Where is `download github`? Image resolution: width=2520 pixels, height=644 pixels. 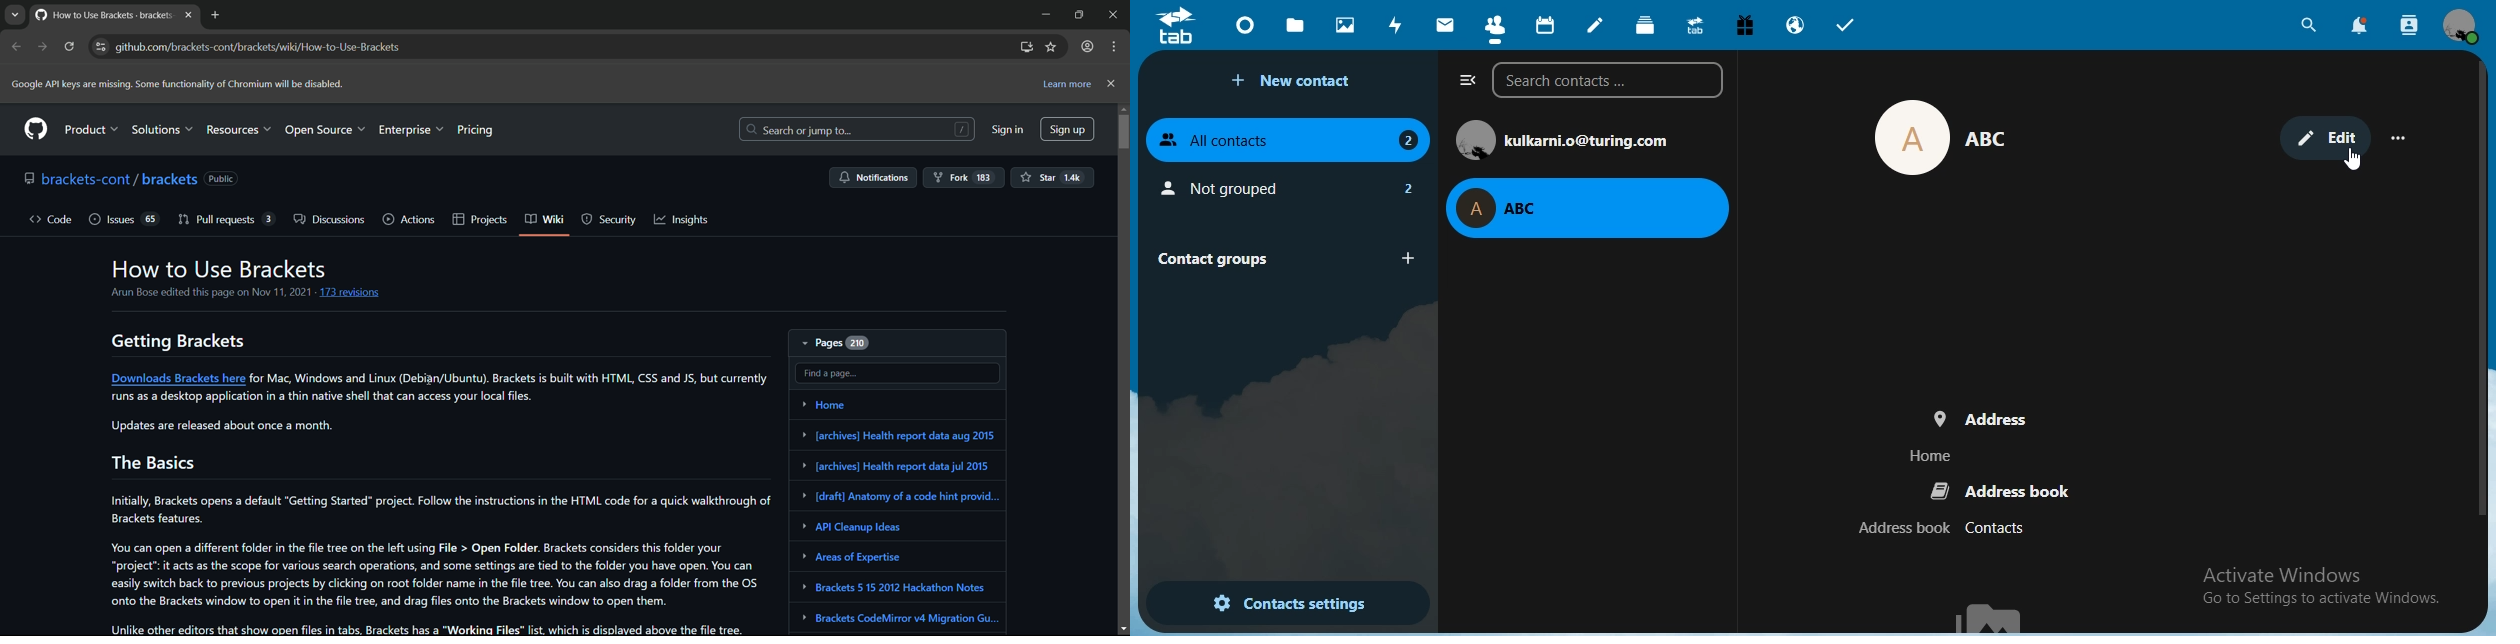
download github is located at coordinates (1028, 48).